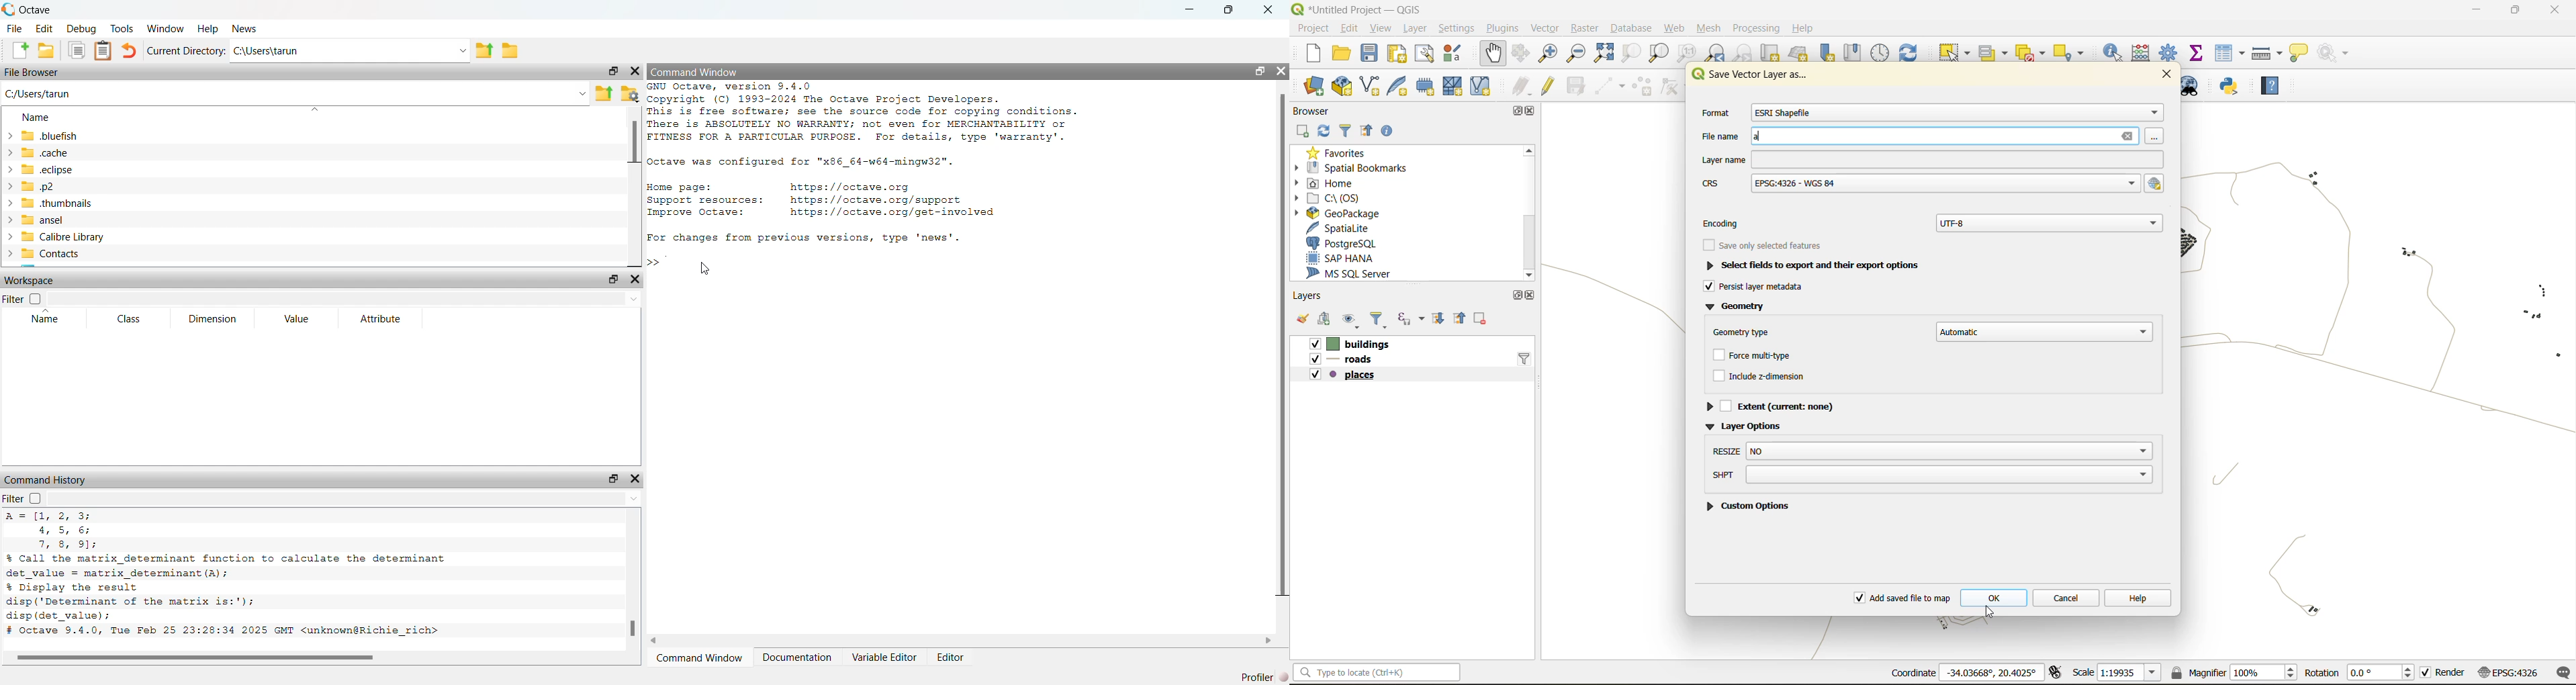  Describe the element at coordinates (1717, 52) in the screenshot. I see `zoom last` at that location.